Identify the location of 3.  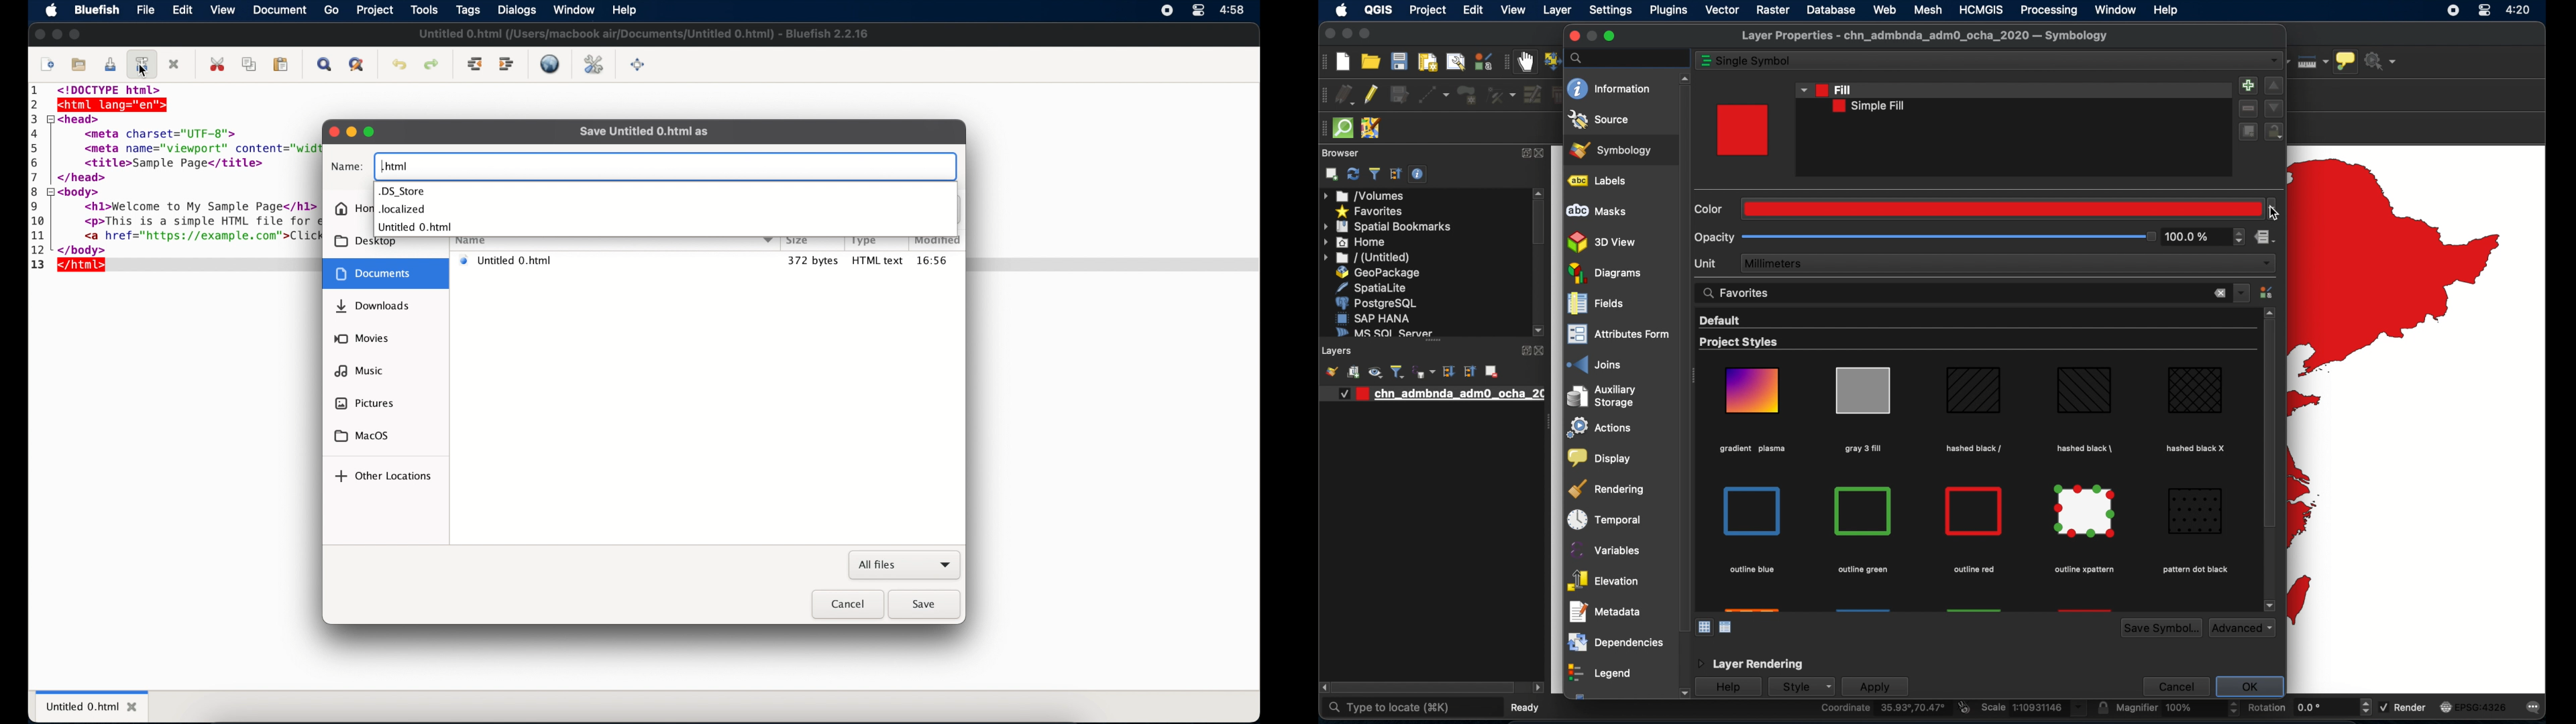
(34, 119).